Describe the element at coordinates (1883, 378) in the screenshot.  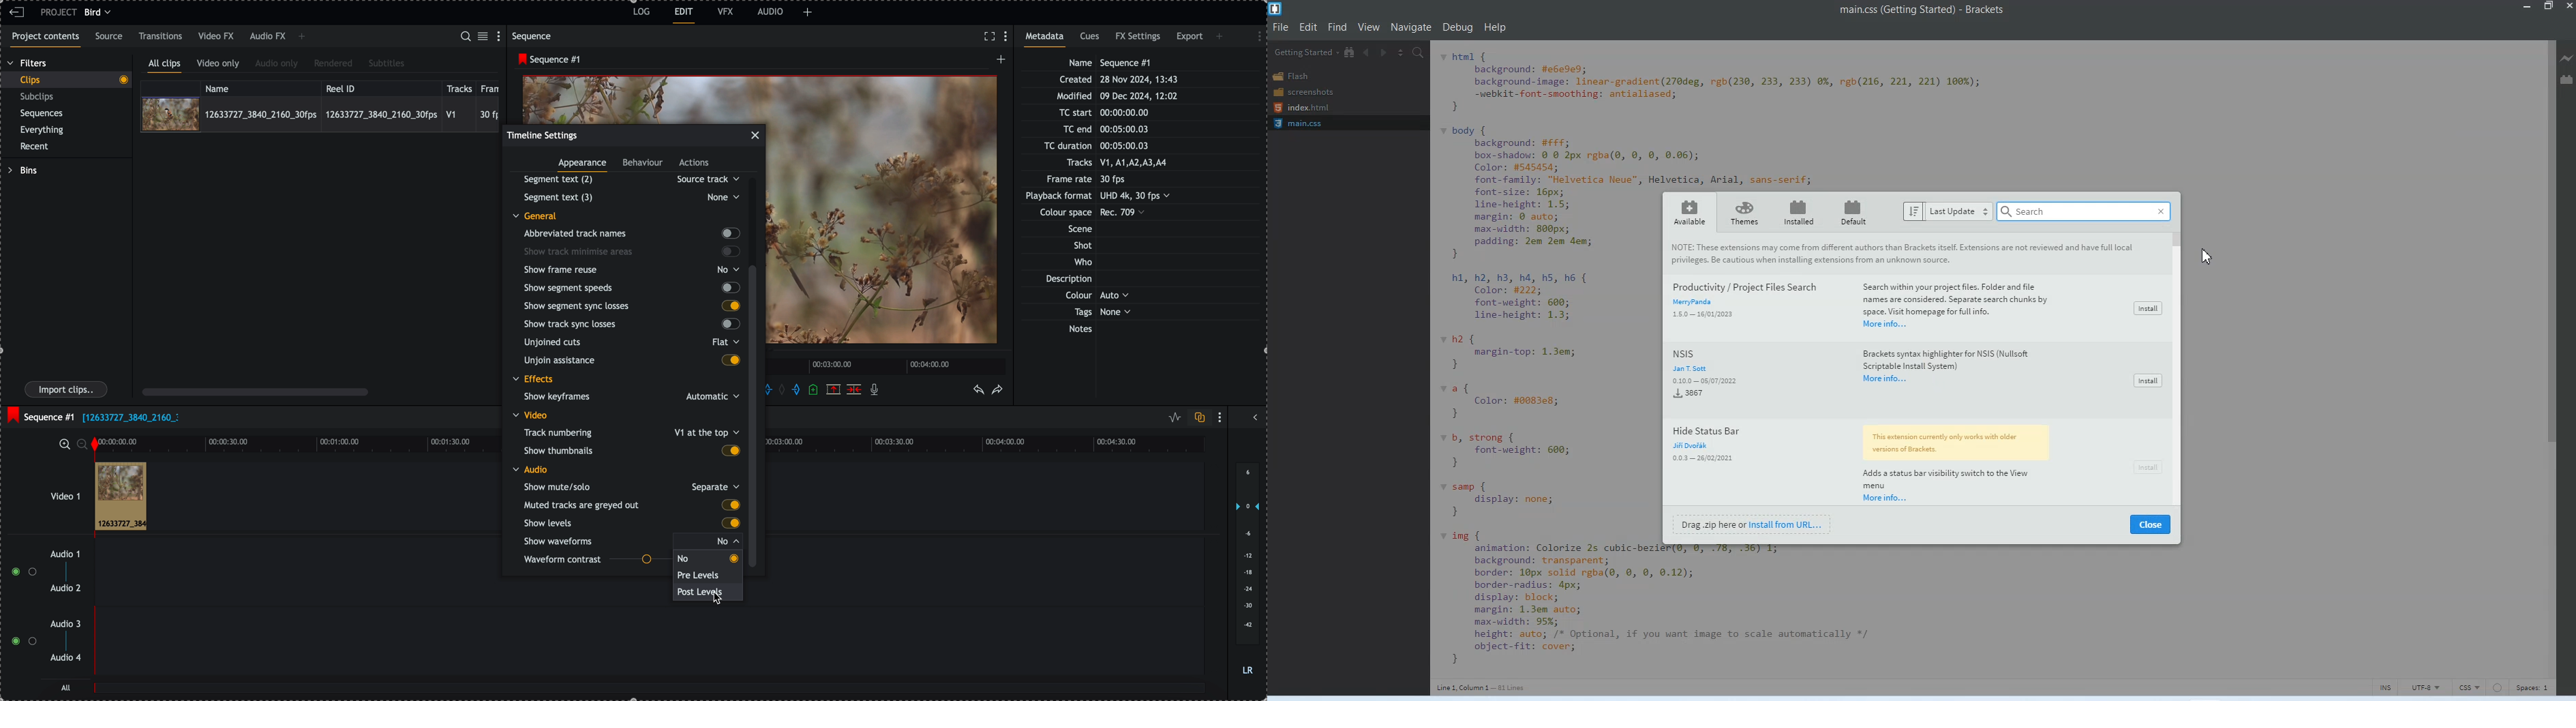
I see `NSIS` at that location.